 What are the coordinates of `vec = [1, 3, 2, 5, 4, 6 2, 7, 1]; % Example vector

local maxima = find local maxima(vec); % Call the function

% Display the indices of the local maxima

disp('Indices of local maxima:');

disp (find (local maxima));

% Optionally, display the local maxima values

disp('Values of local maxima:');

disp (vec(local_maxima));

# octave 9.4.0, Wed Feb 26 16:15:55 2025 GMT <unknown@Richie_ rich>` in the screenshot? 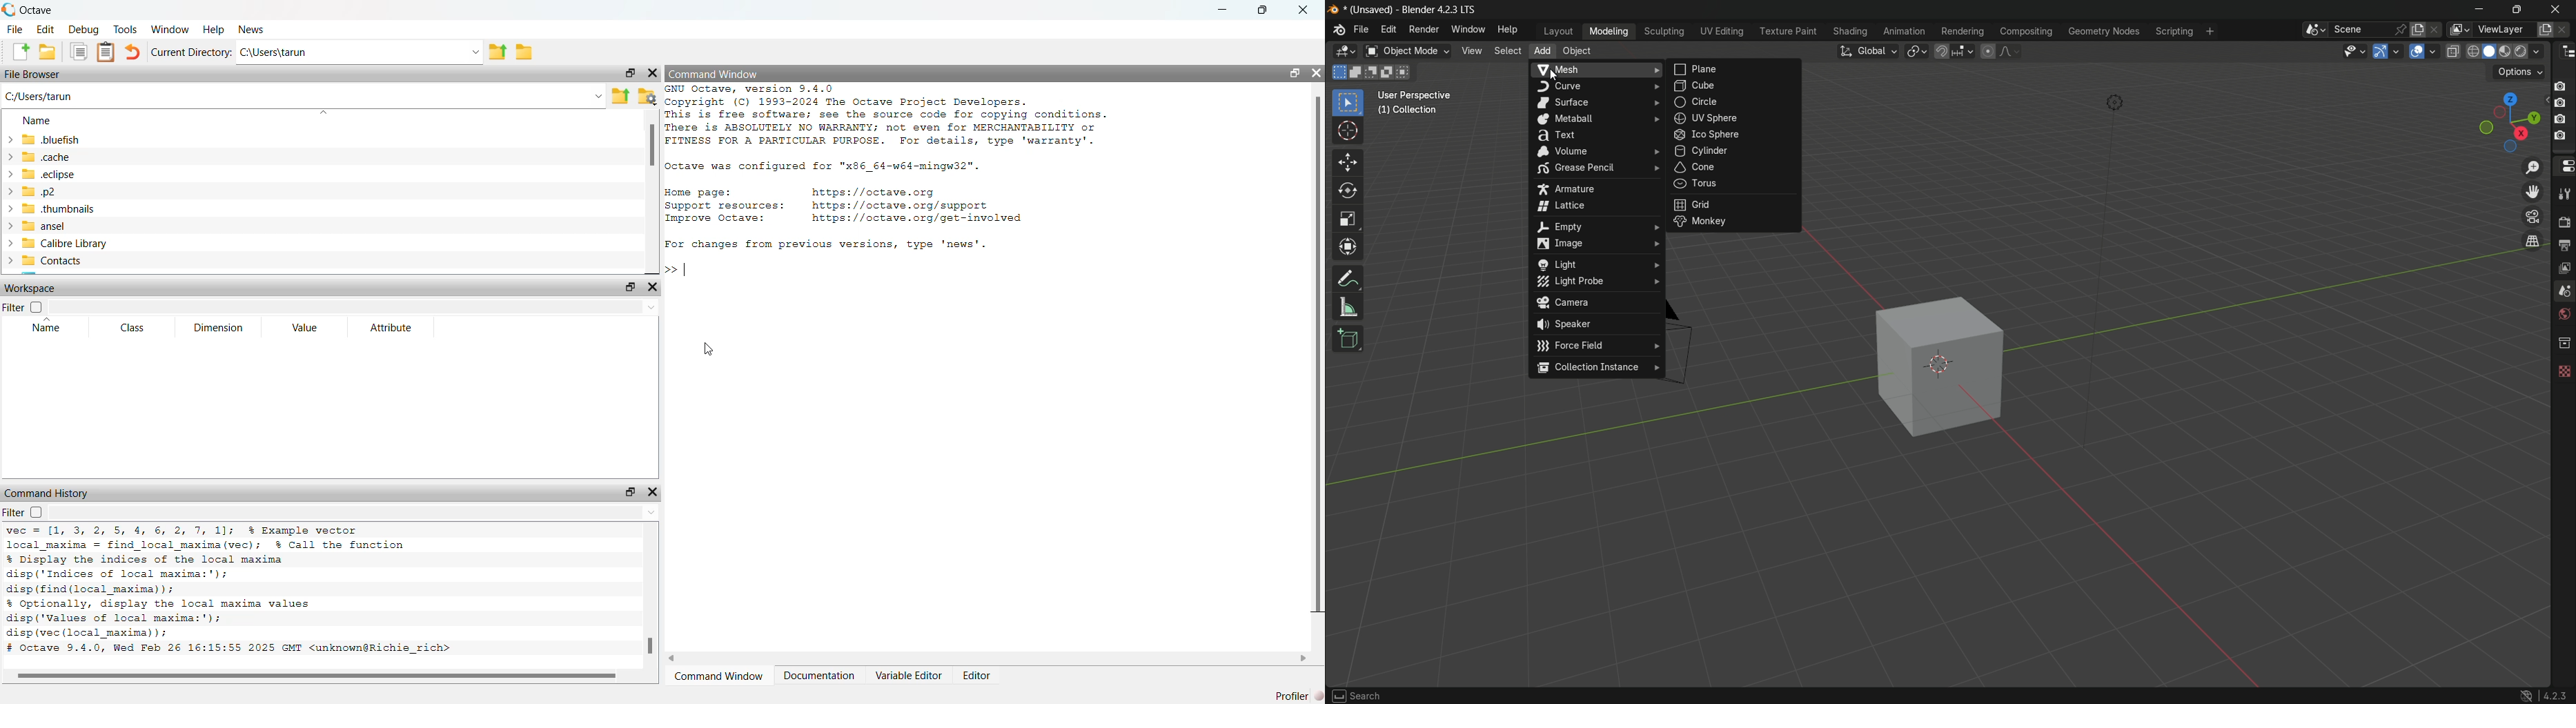 It's located at (261, 593).